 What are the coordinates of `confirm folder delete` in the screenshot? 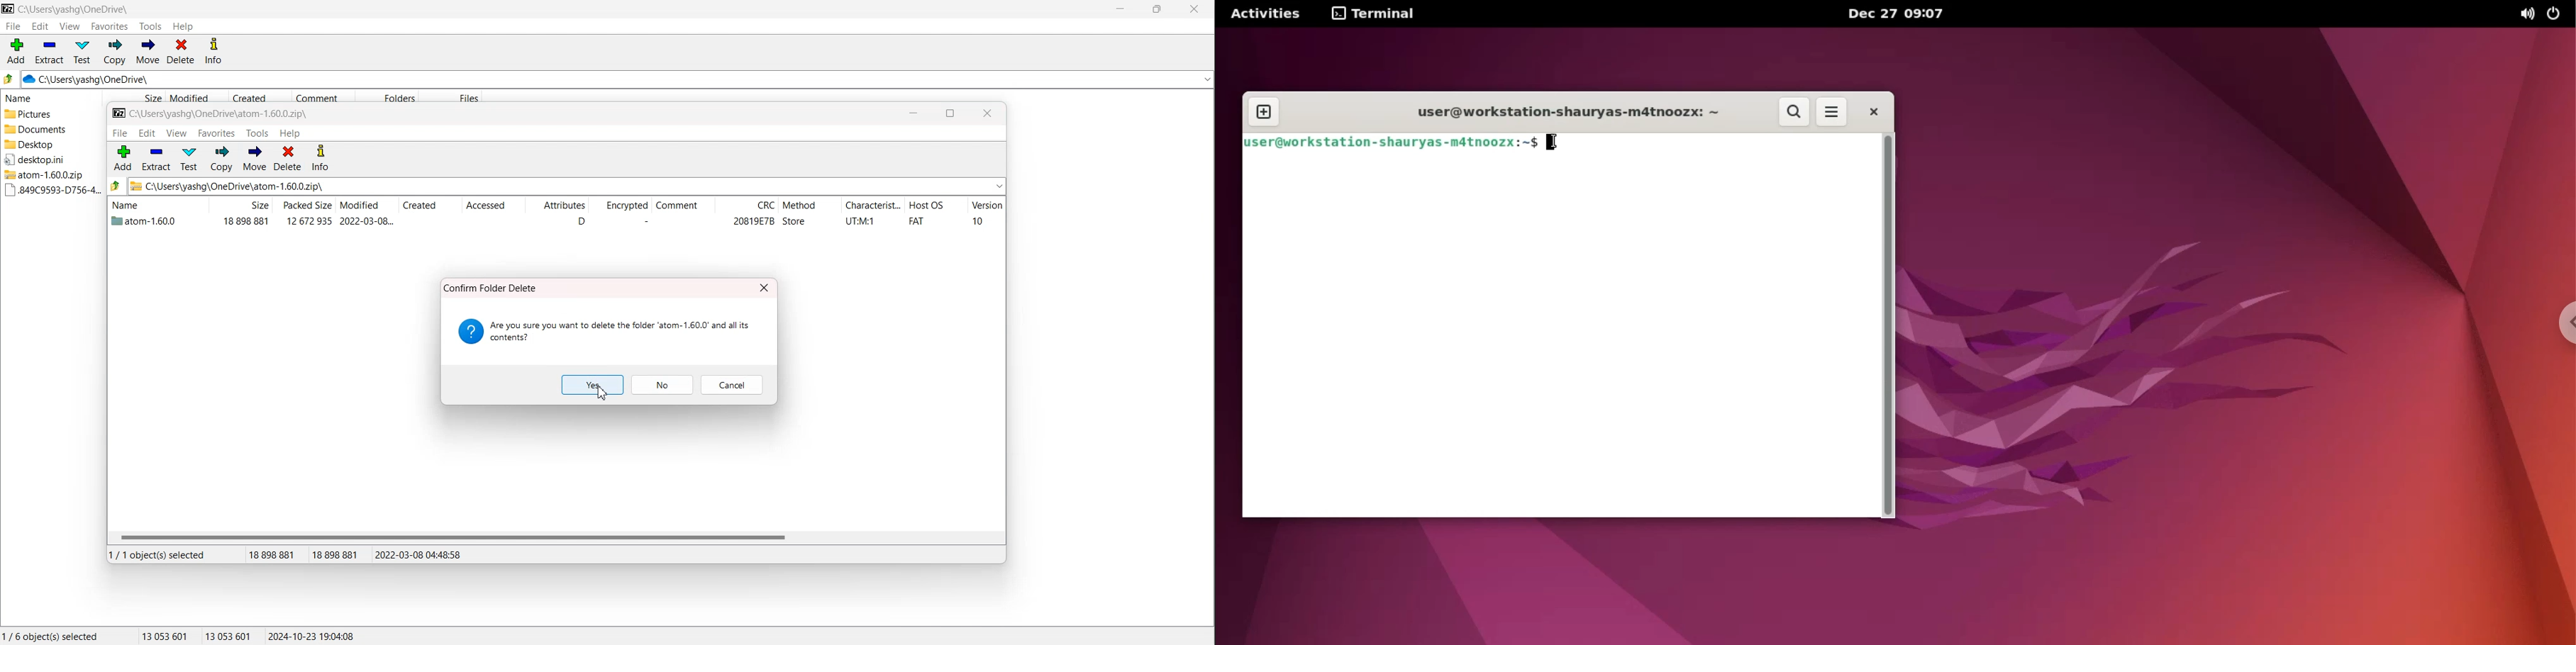 It's located at (493, 287).